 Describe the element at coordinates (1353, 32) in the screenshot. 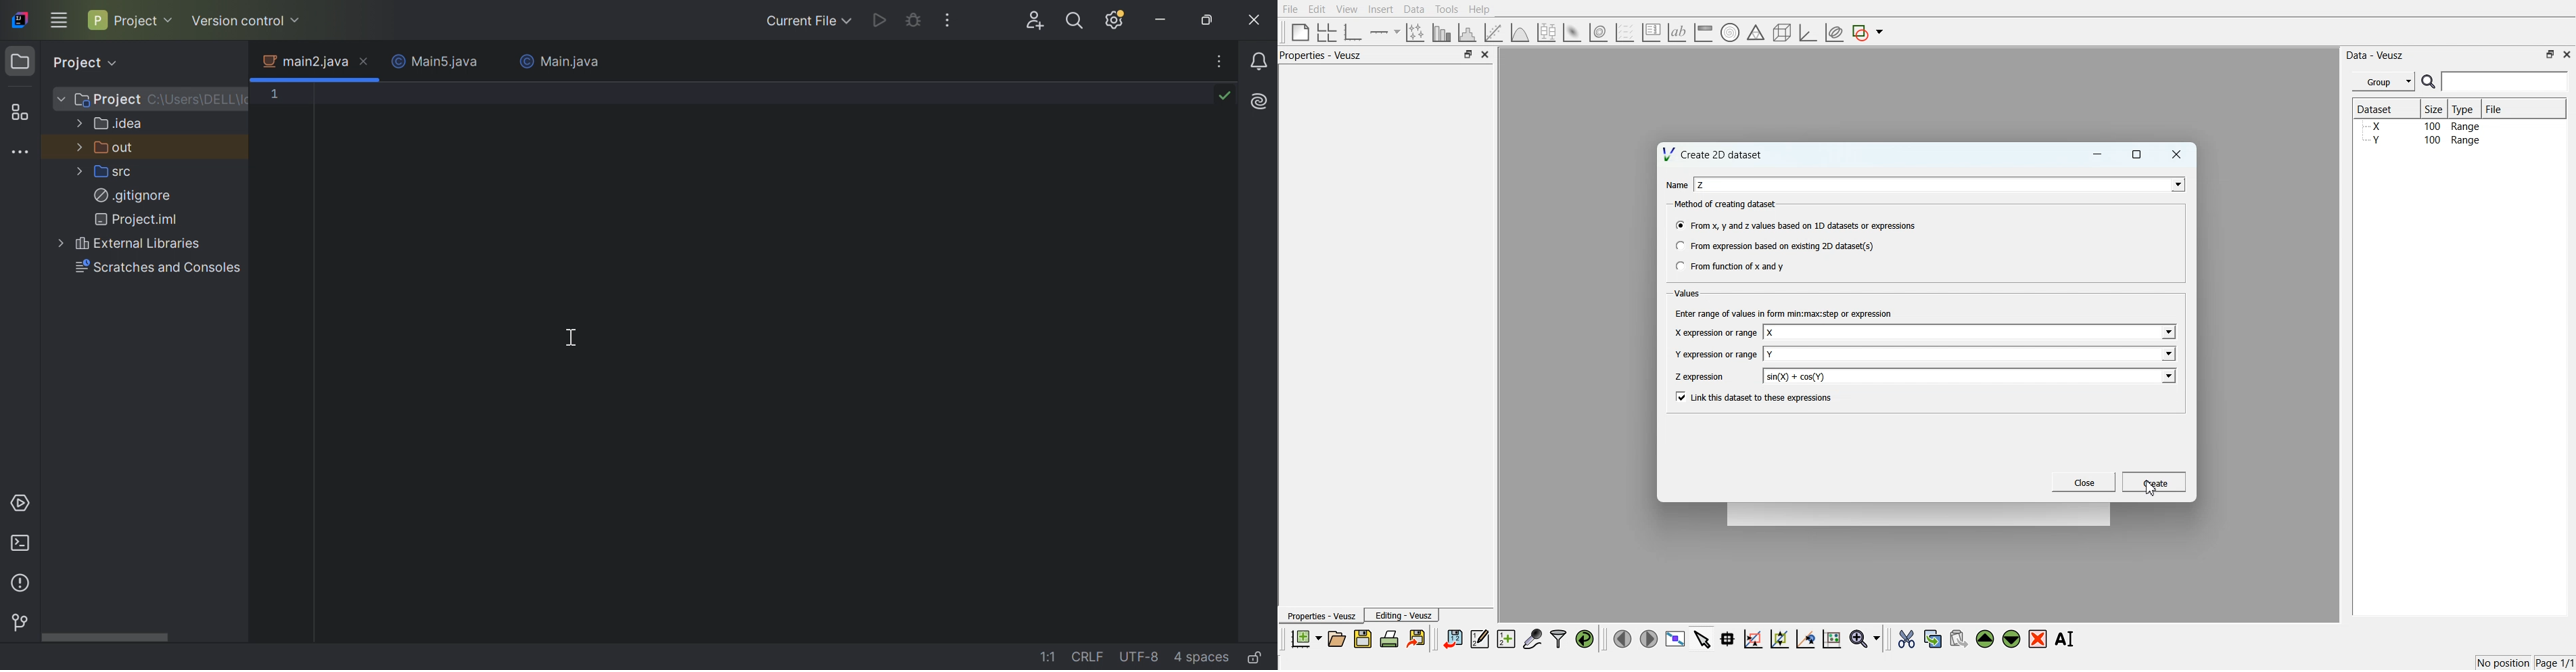

I see `Base Graph` at that location.